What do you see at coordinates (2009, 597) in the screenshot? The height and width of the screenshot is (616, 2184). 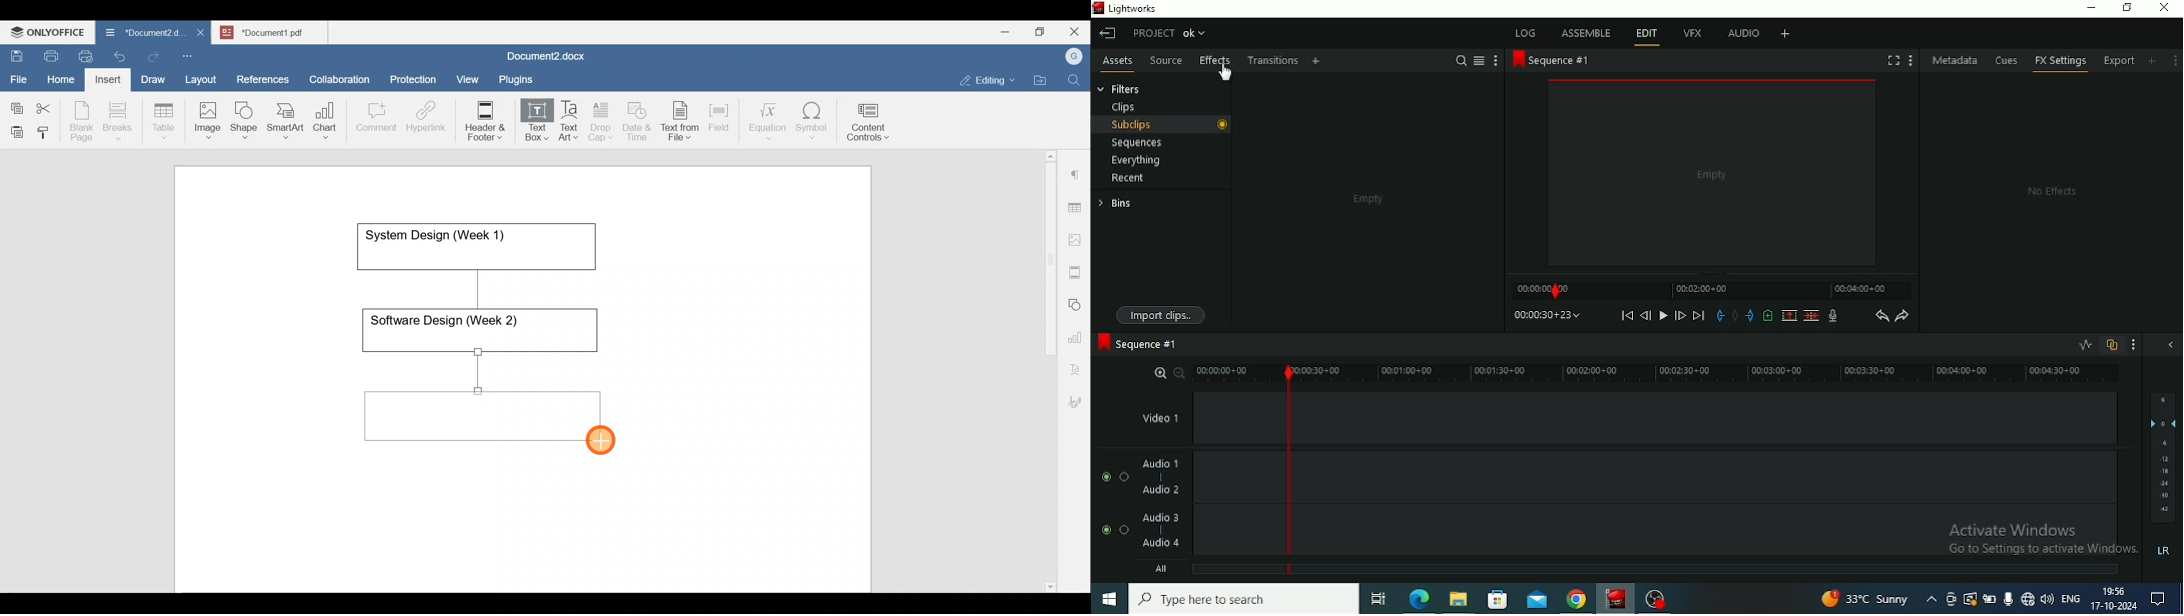 I see `microphone` at bounding box center [2009, 597].